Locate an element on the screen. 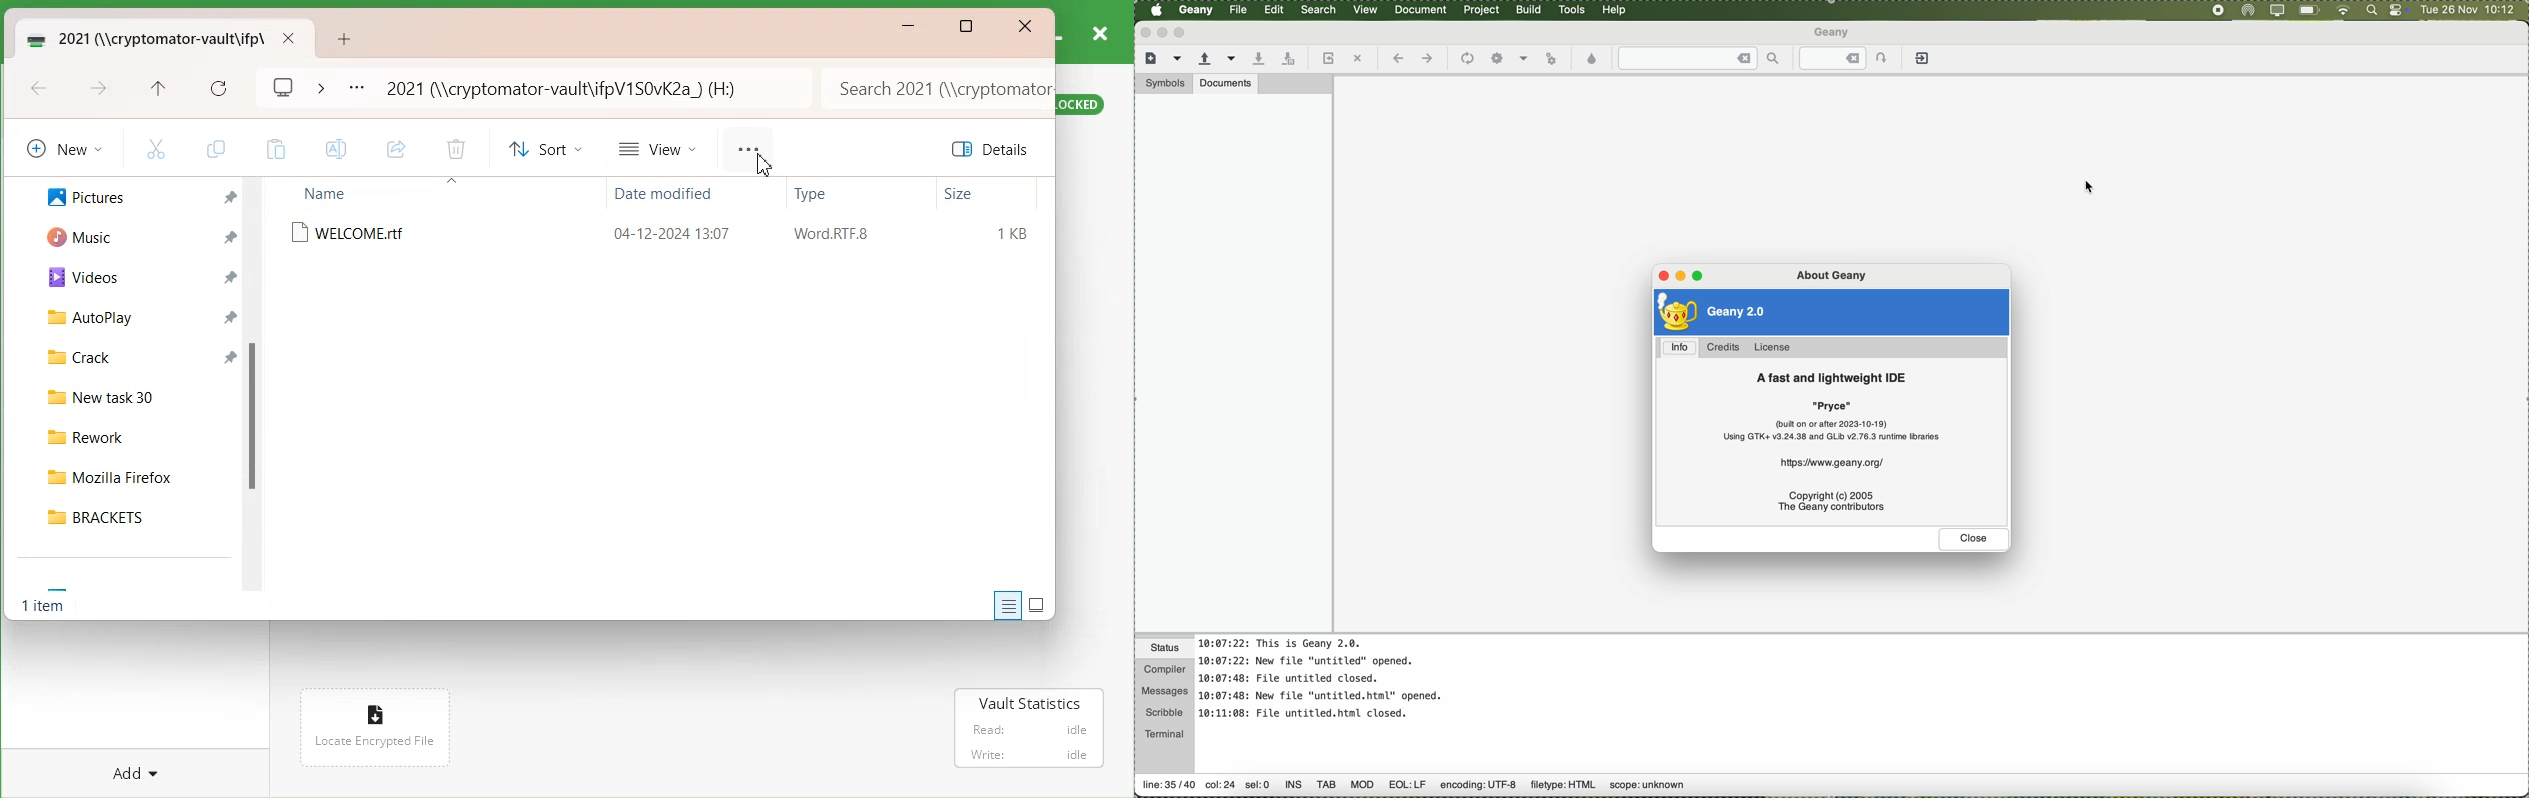 The image size is (2548, 812). New is located at coordinates (61, 148).